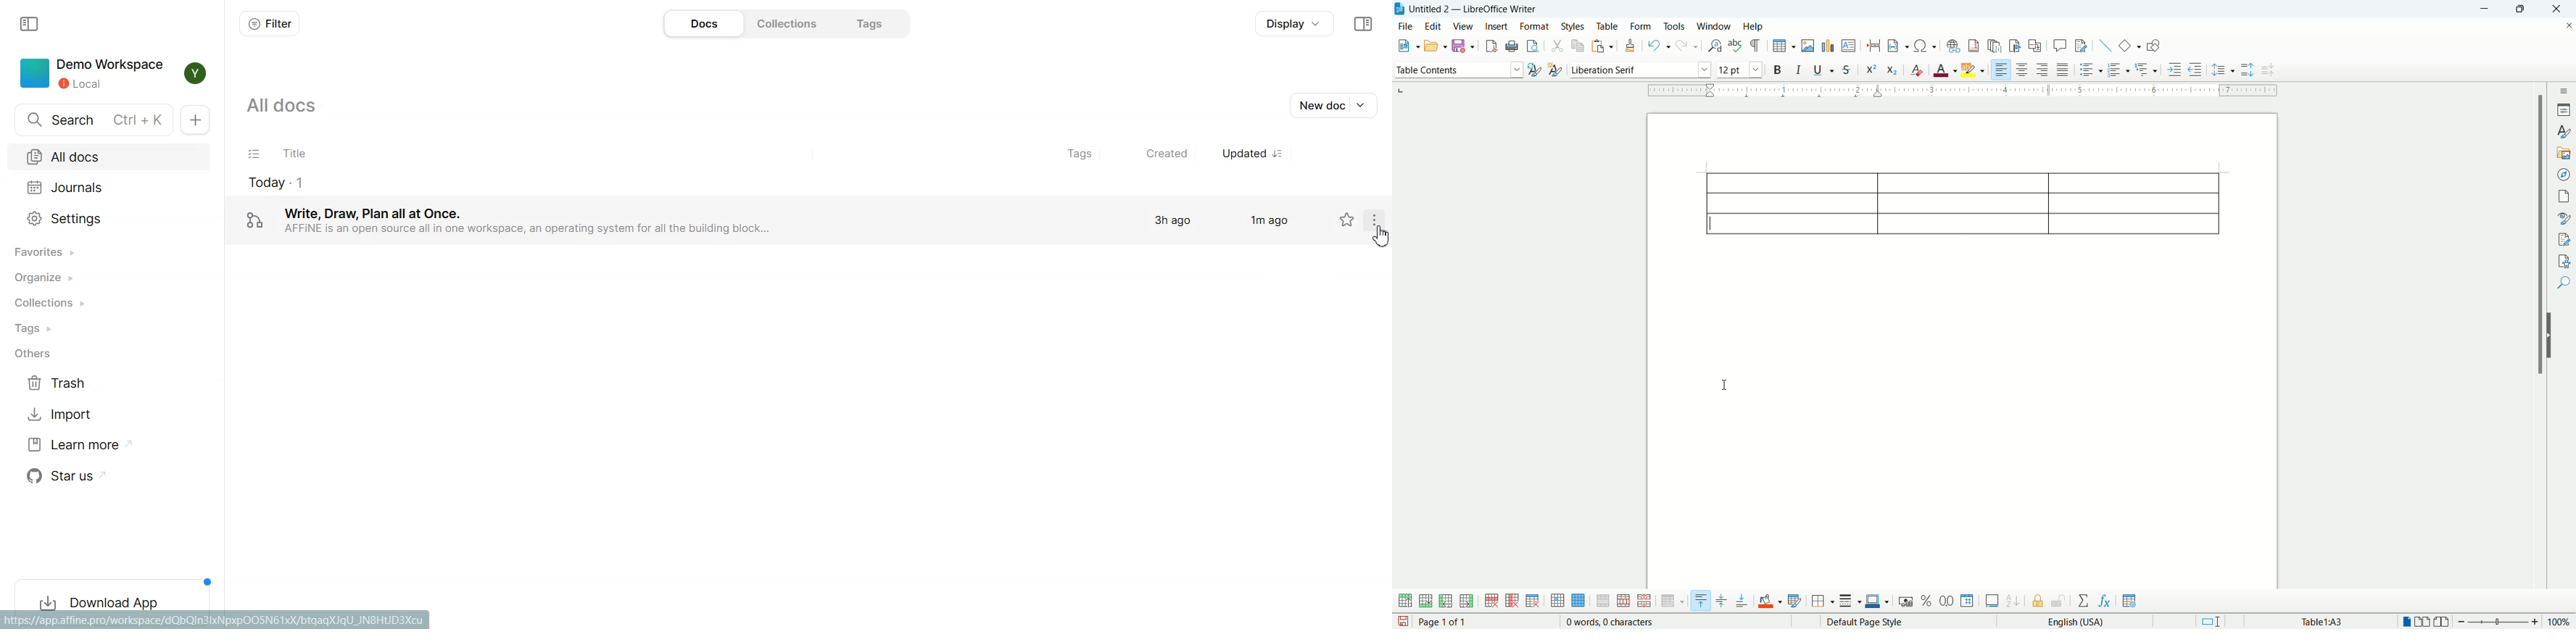 The height and width of the screenshot is (644, 2576). I want to click on add rows below, so click(1425, 601).